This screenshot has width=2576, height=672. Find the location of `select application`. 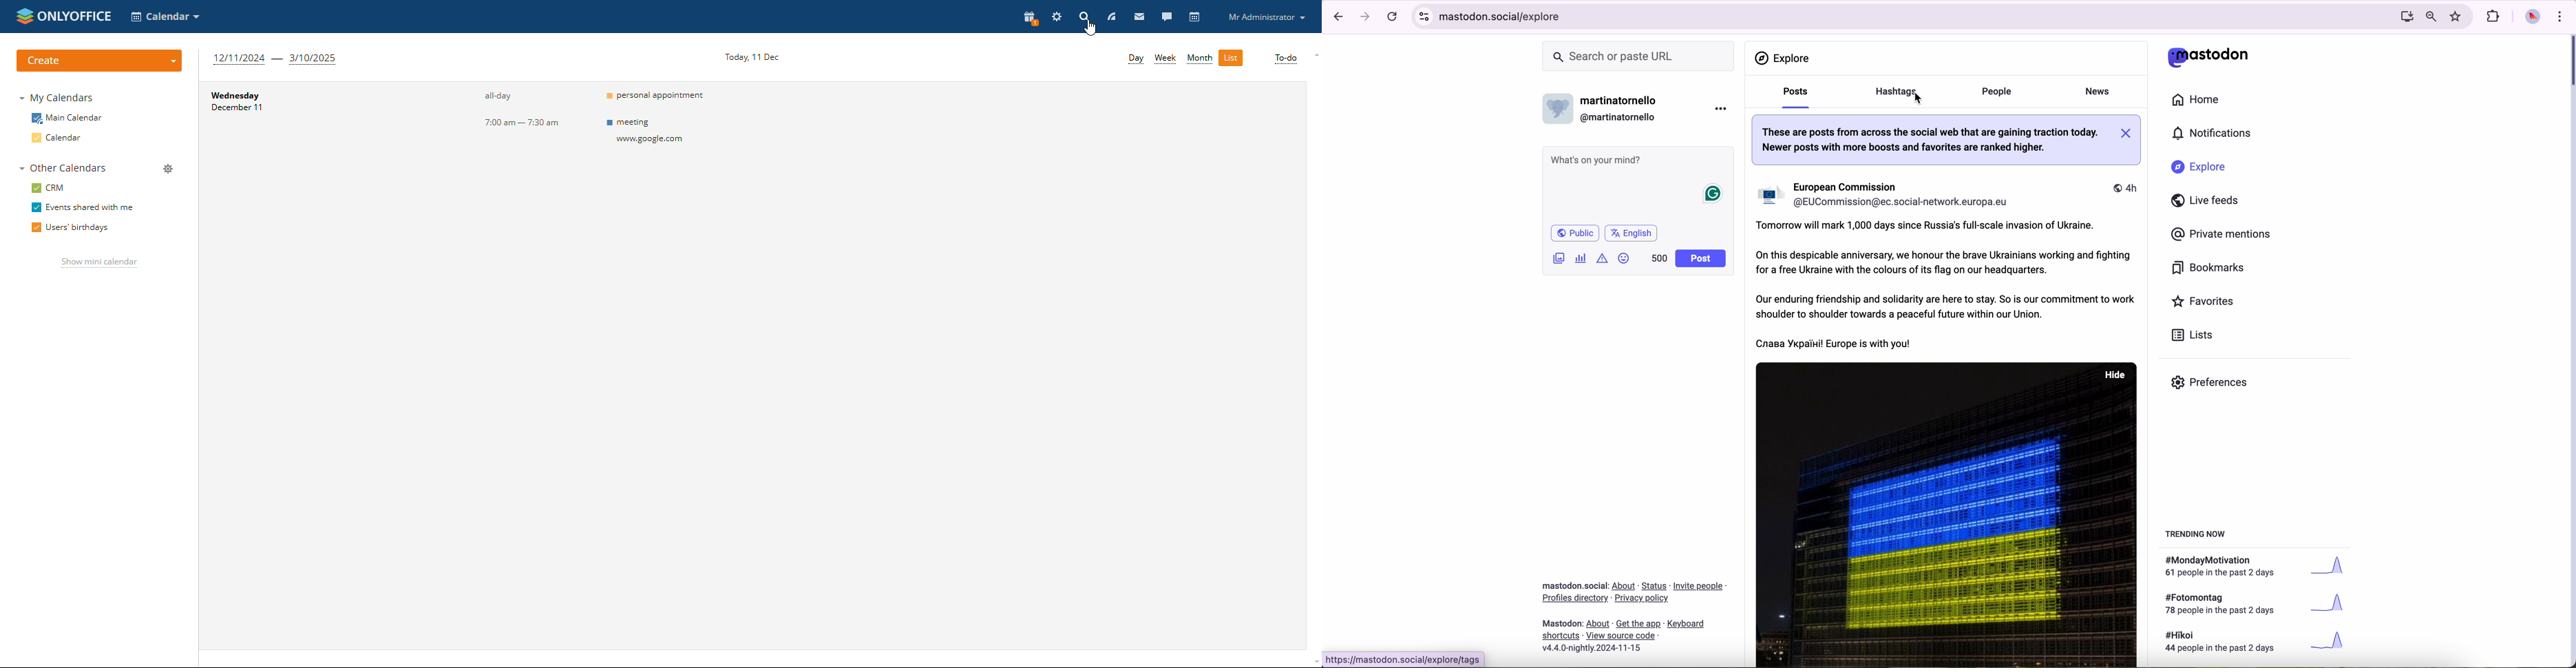

select application is located at coordinates (166, 17).